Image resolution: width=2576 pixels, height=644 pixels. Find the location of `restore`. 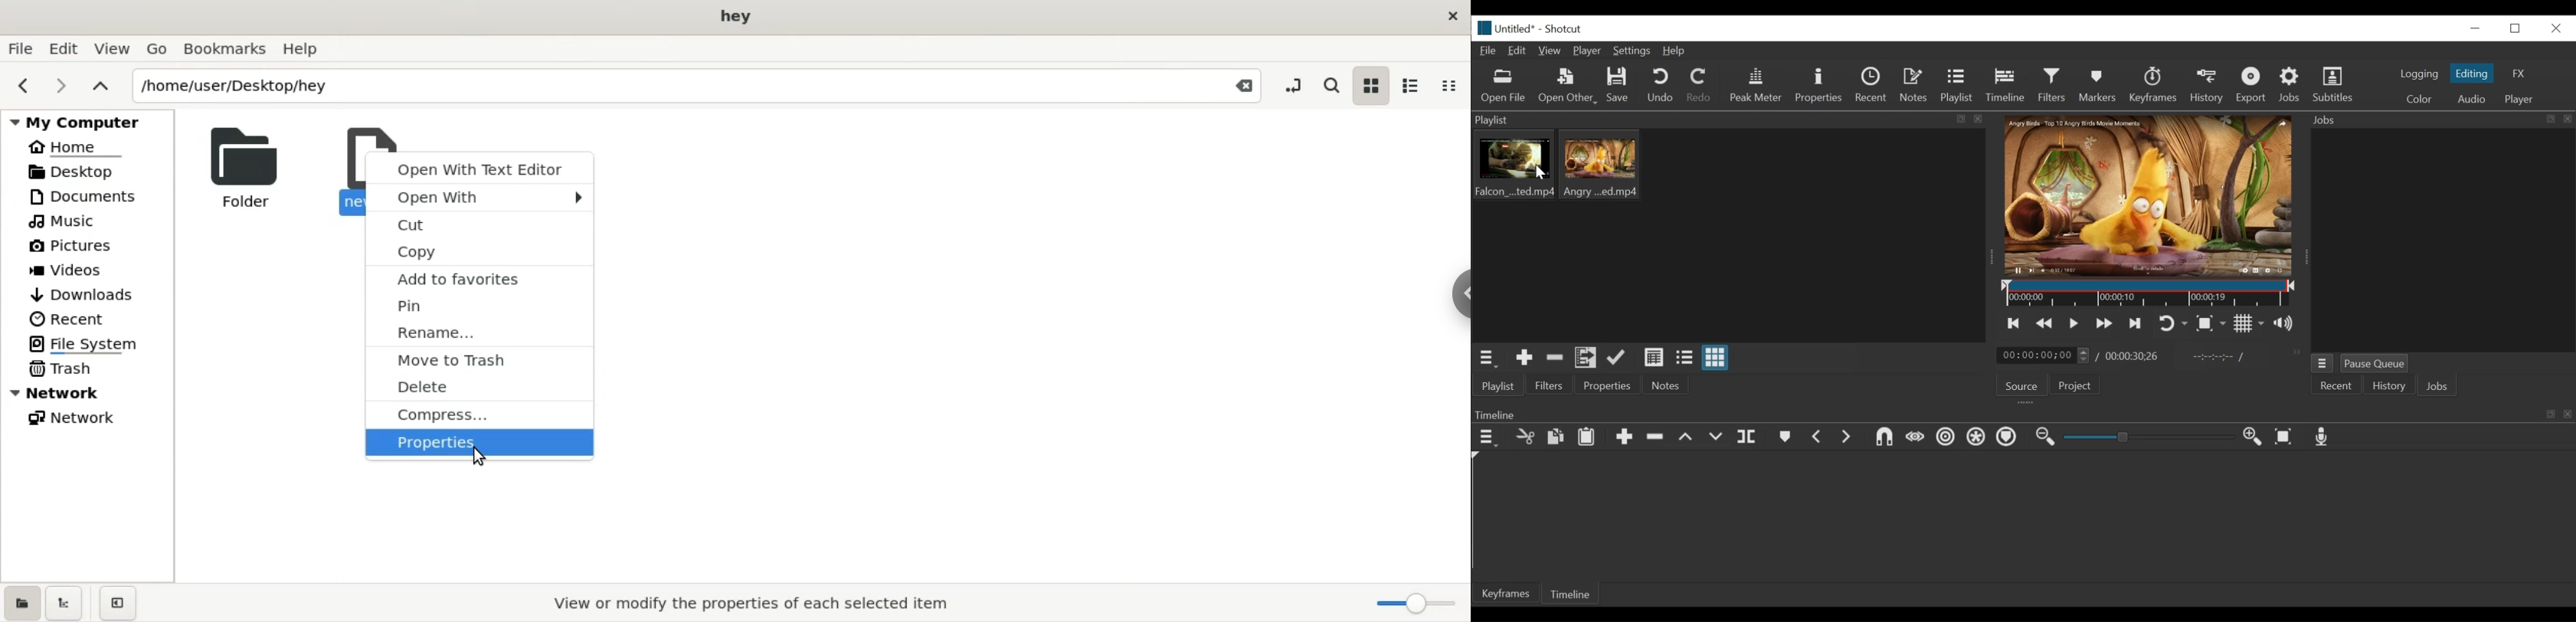

restore is located at coordinates (2519, 27).